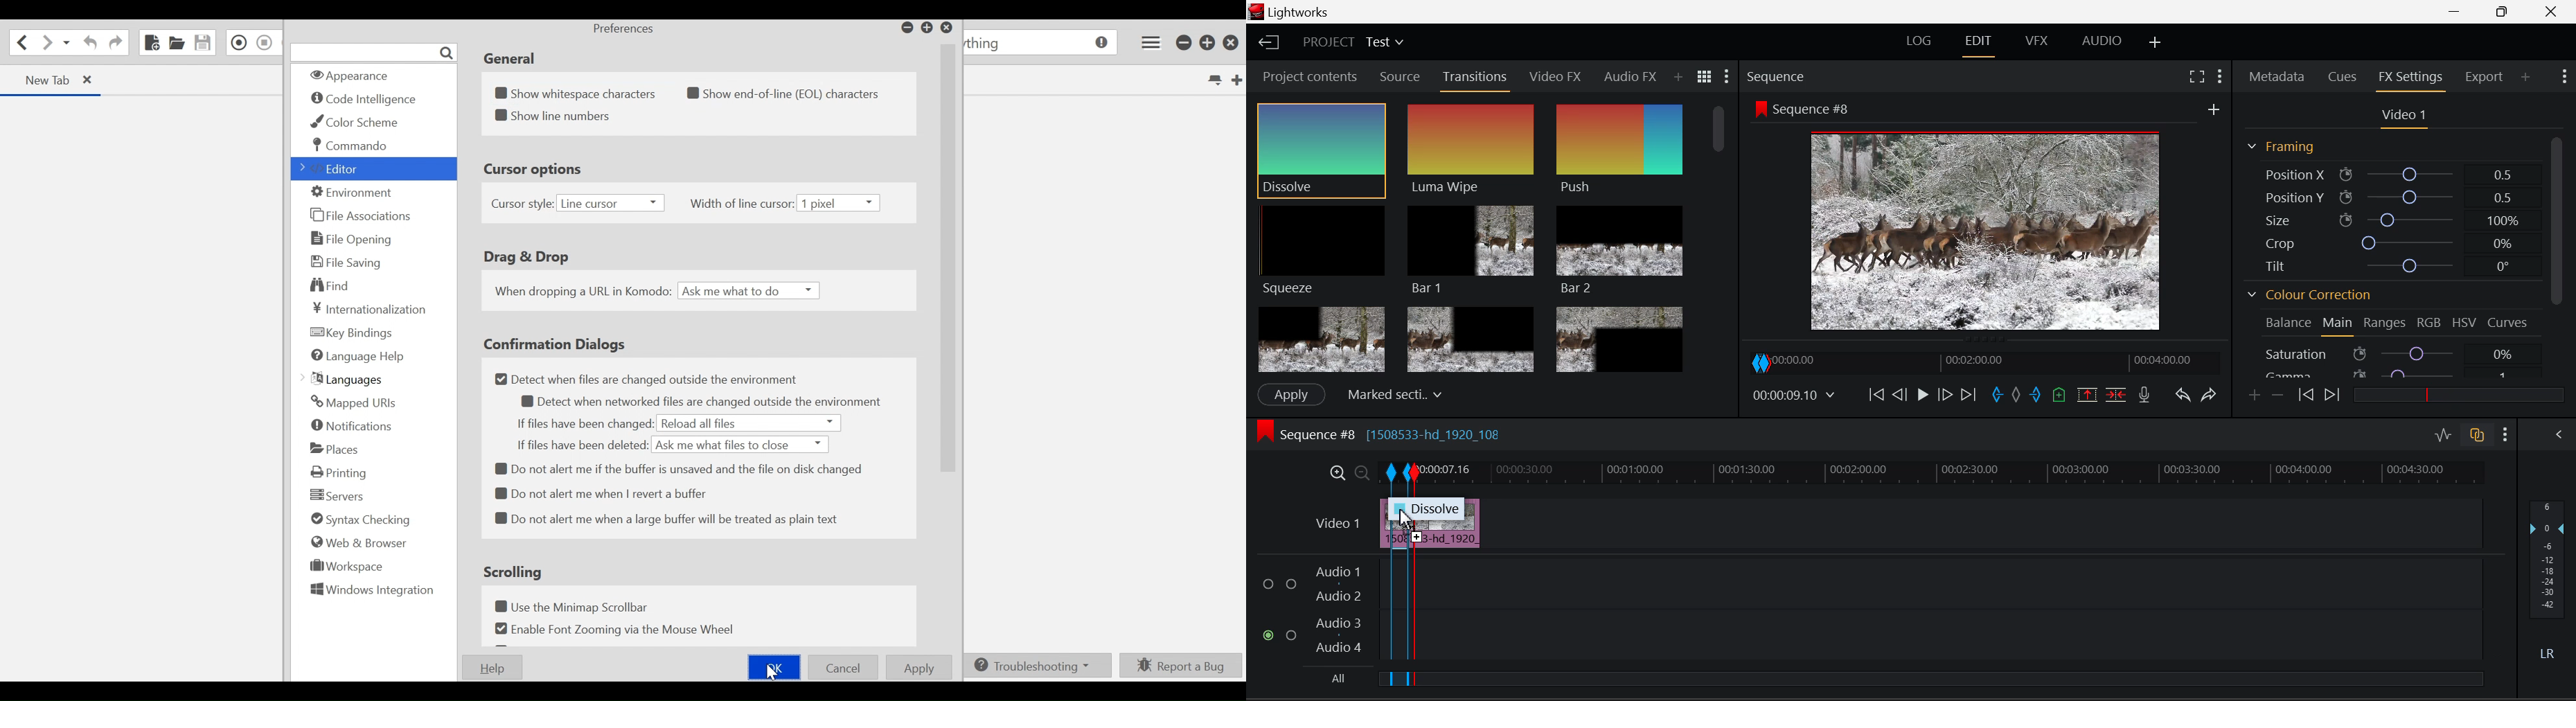 The width and height of the screenshot is (2576, 728). Describe the element at coordinates (1998, 397) in the screenshot. I see `Mark In Point` at that location.